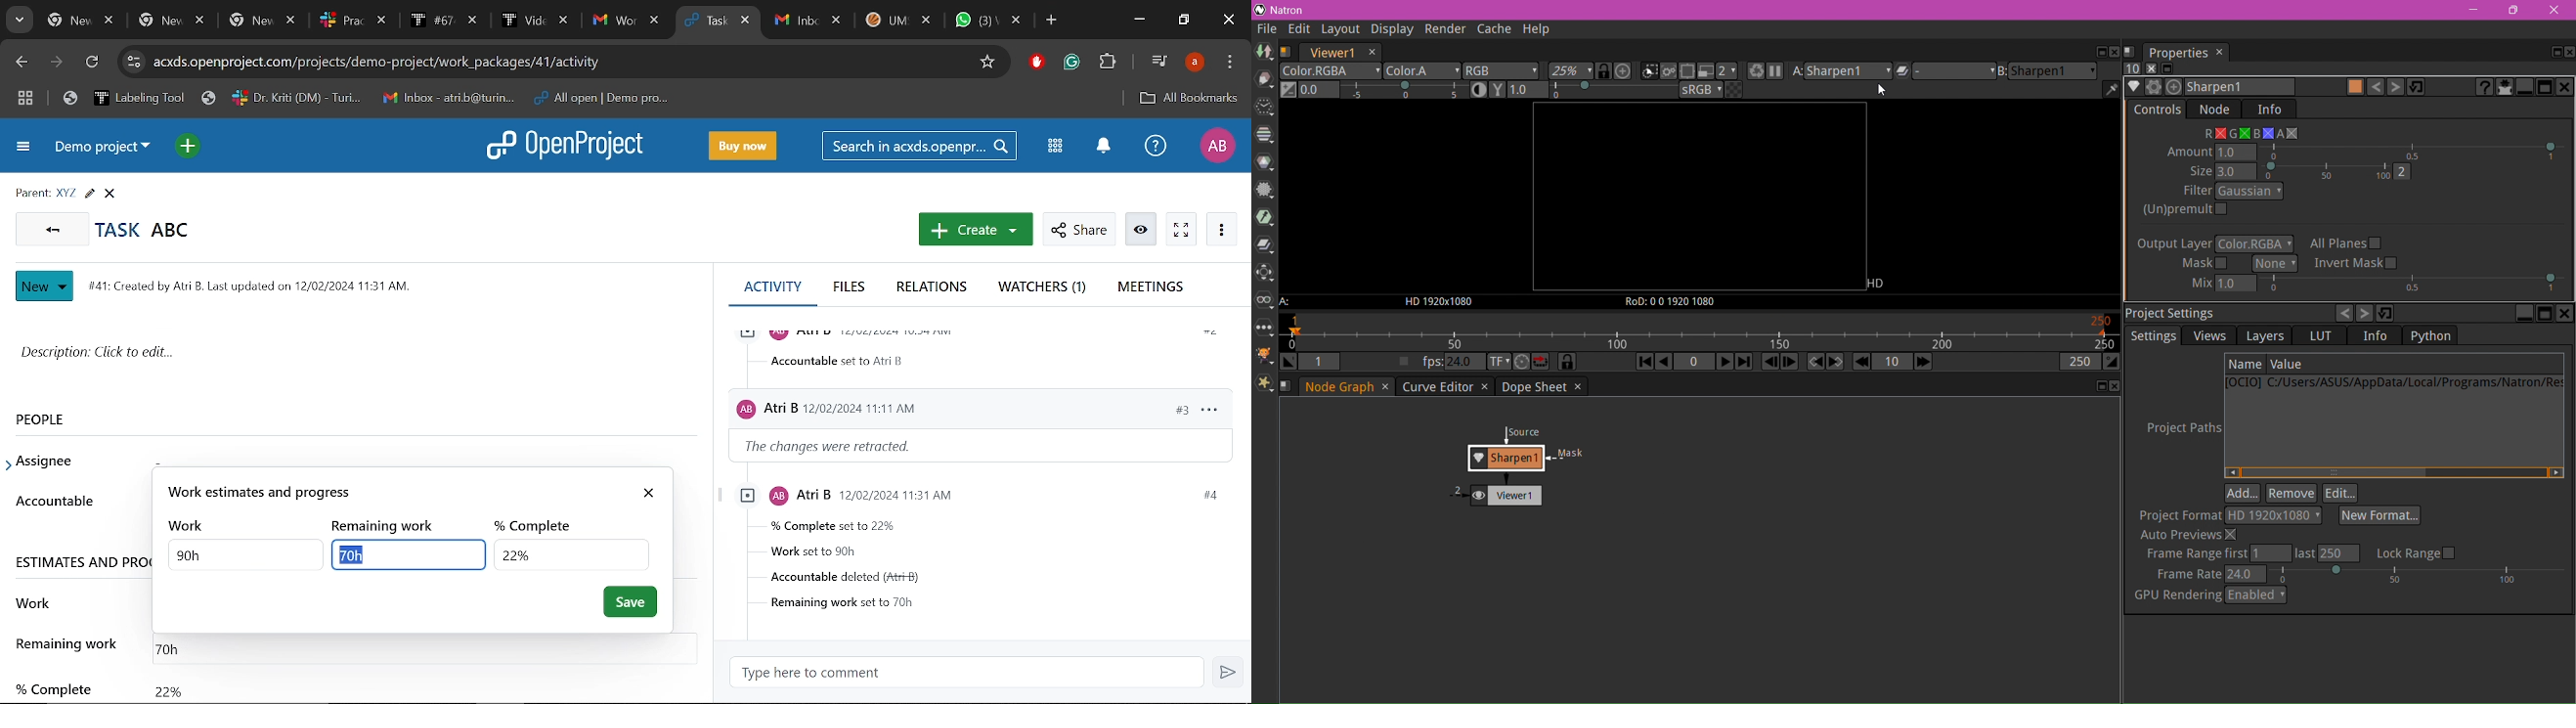 The image size is (2576, 728). I want to click on Space for writting description, so click(358, 356).